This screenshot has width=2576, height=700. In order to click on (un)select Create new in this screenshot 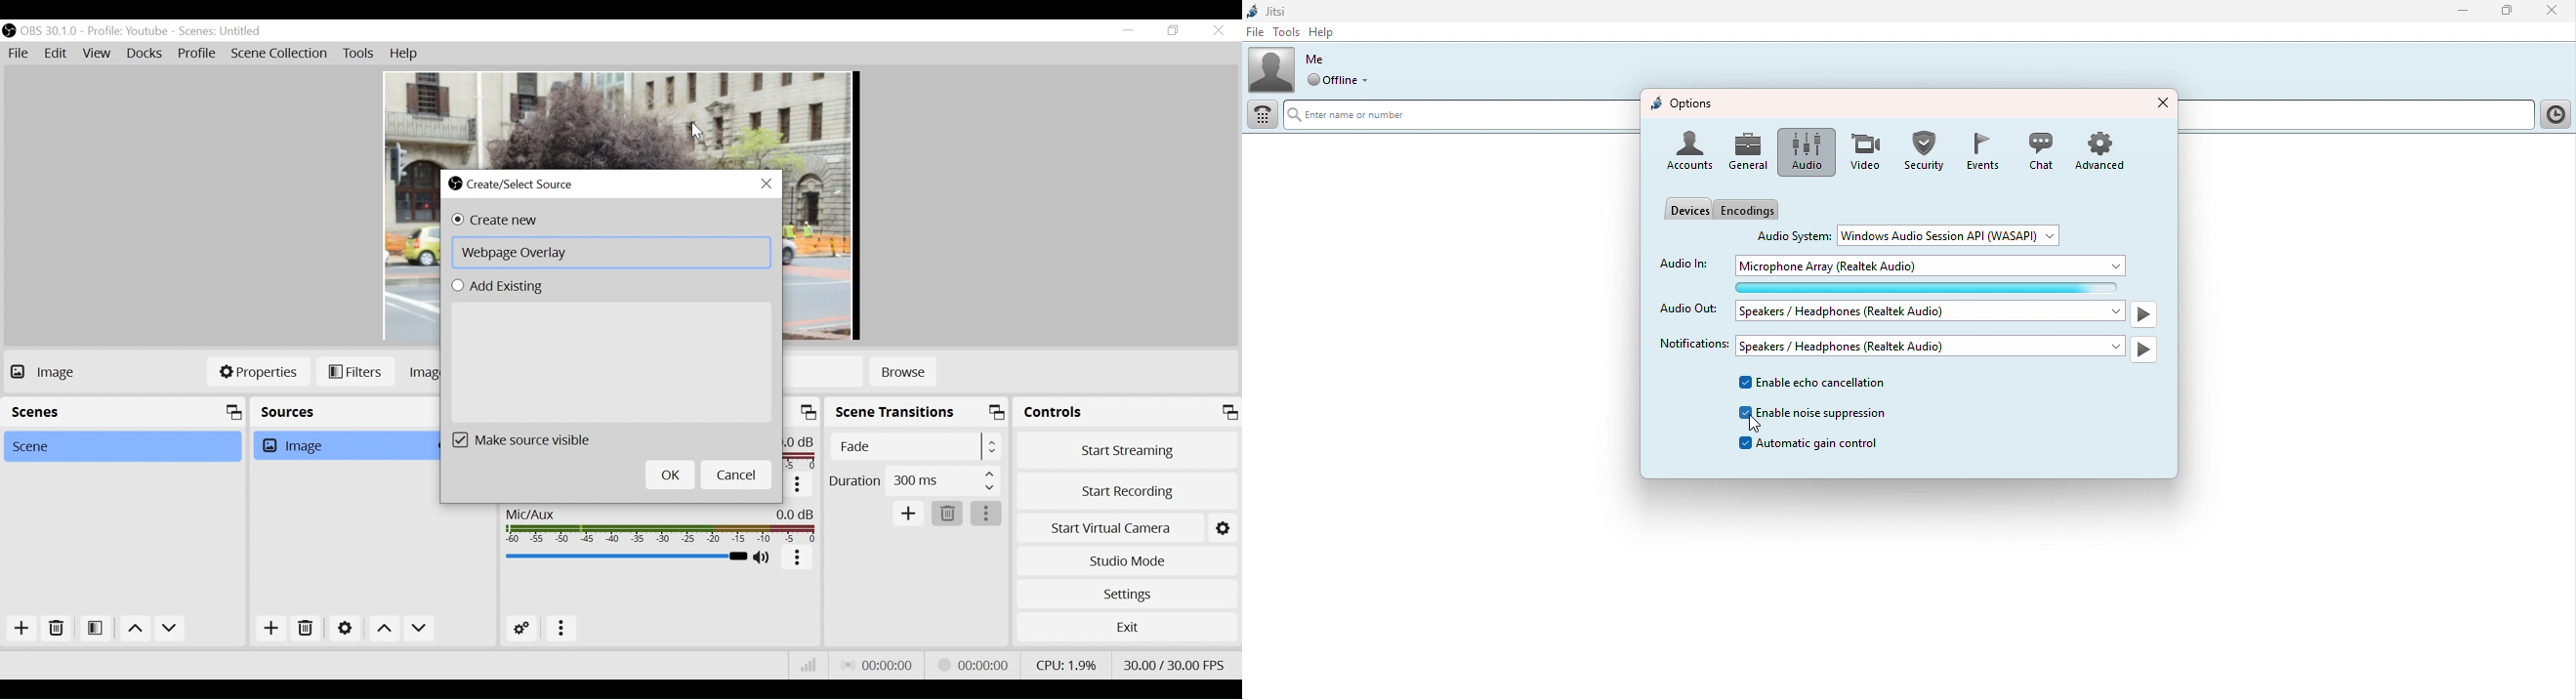, I will do `click(493, 219)`.